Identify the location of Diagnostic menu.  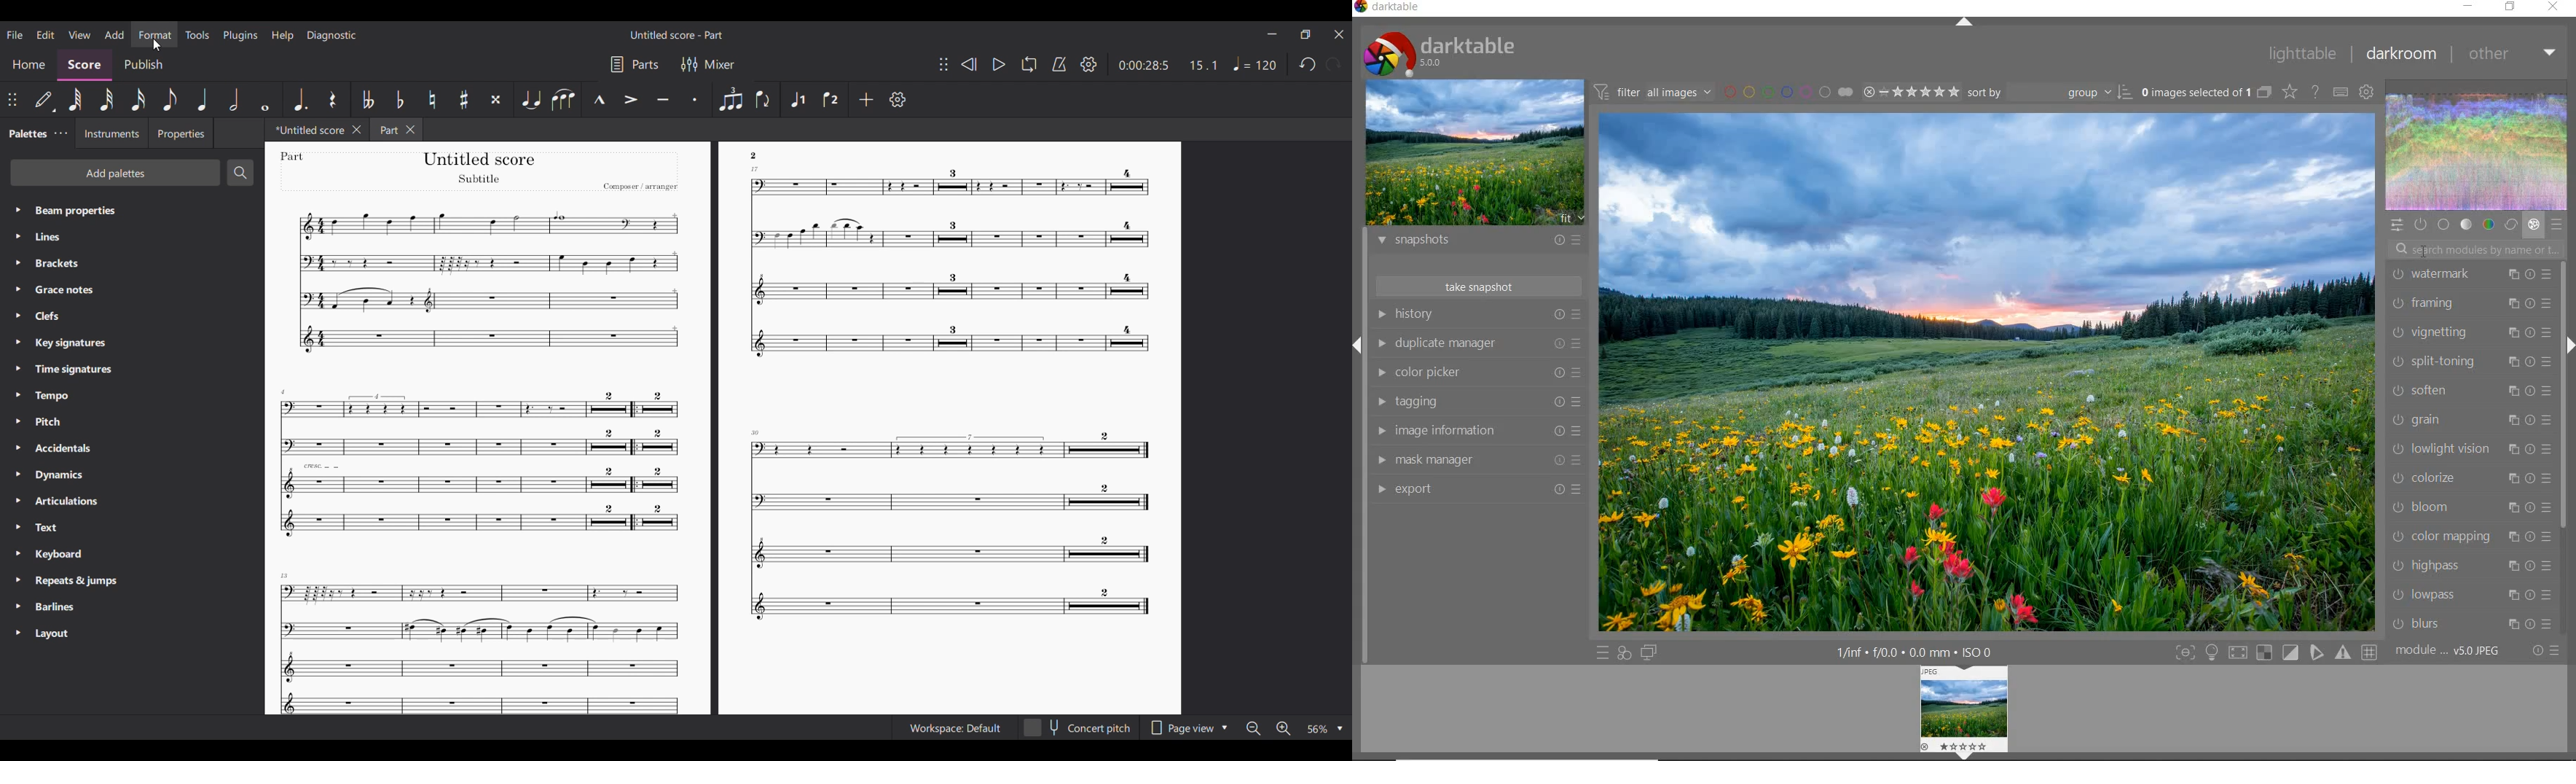
(332, 36).